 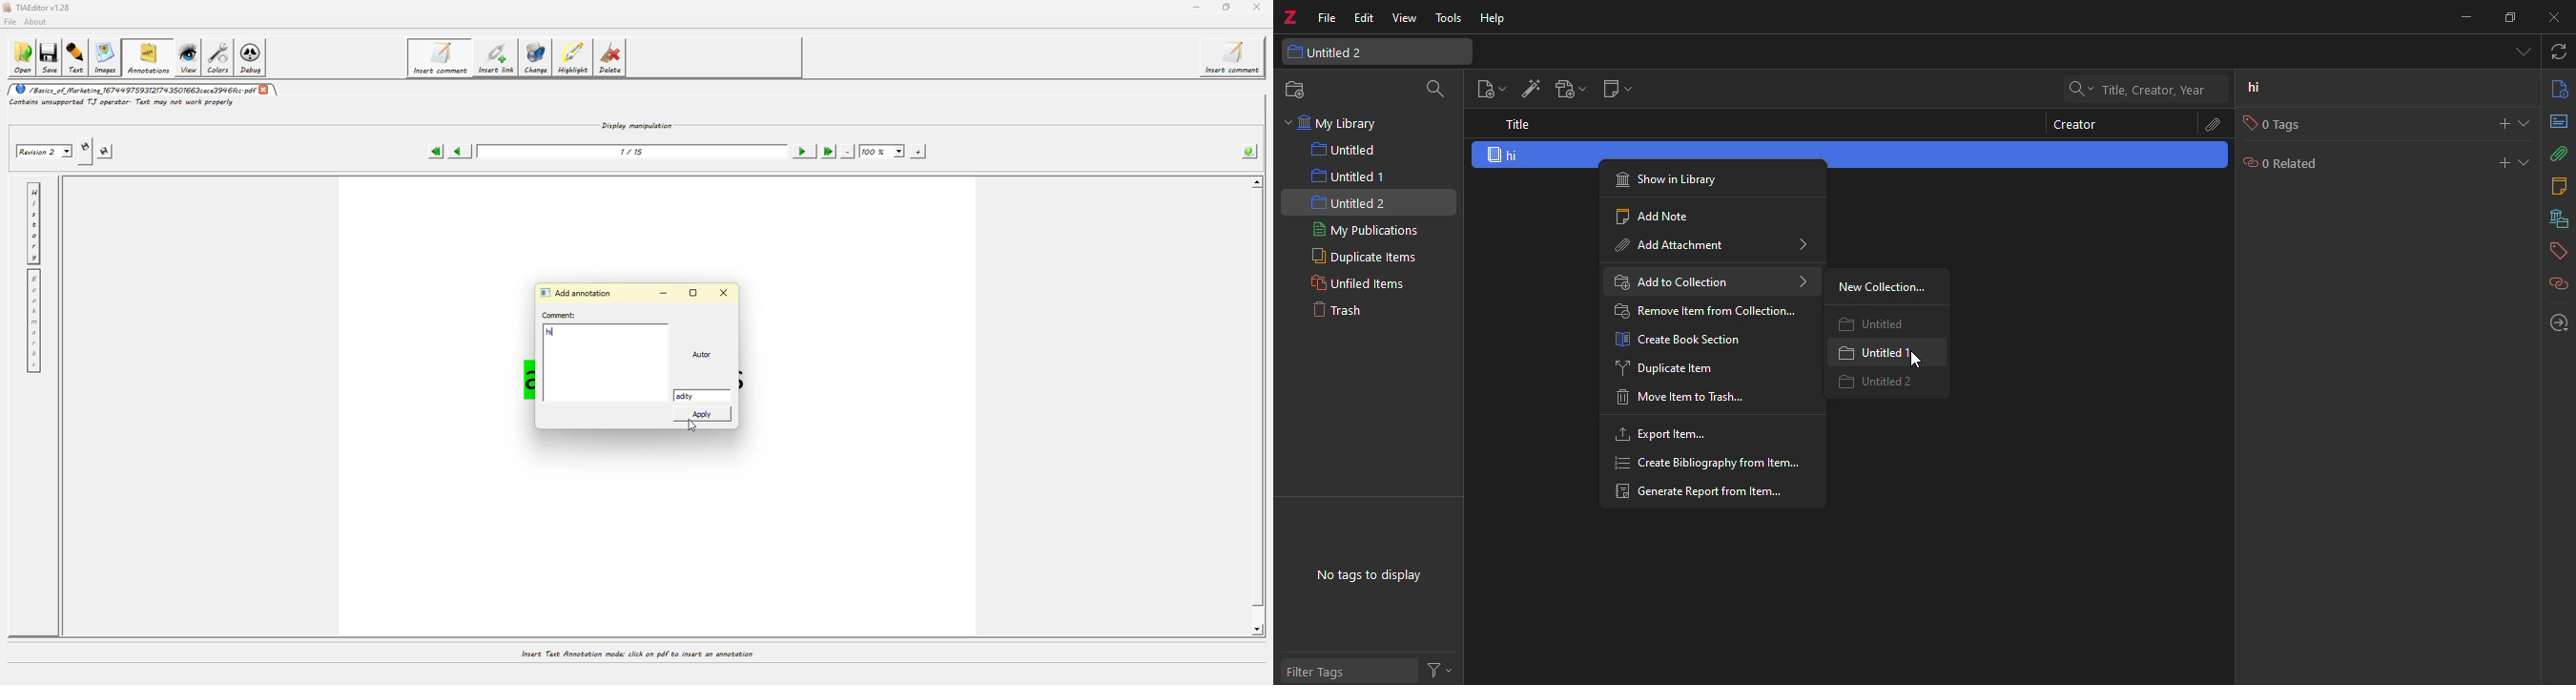 What do you see at coordinates (1293, 18) in the screenshot?
I see `z` at bounding box center [1293, 18].